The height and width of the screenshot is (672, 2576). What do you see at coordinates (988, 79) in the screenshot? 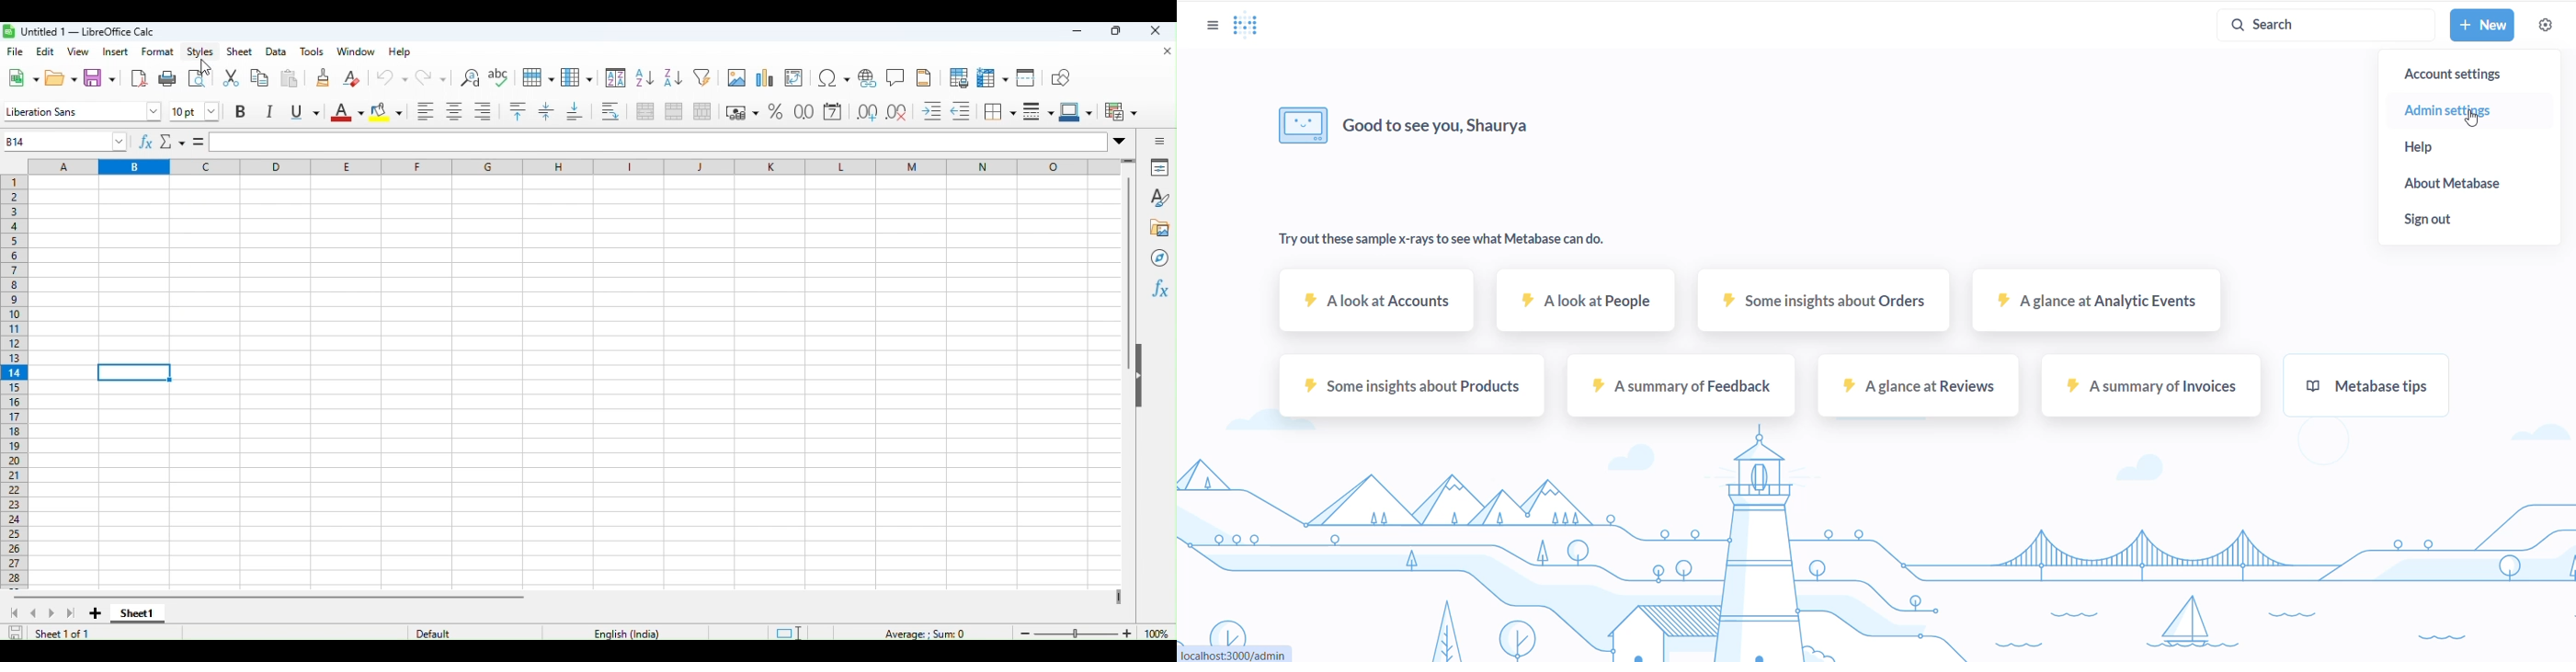
I see `Freeze rows and colum ` at bounding box center [988, 79].